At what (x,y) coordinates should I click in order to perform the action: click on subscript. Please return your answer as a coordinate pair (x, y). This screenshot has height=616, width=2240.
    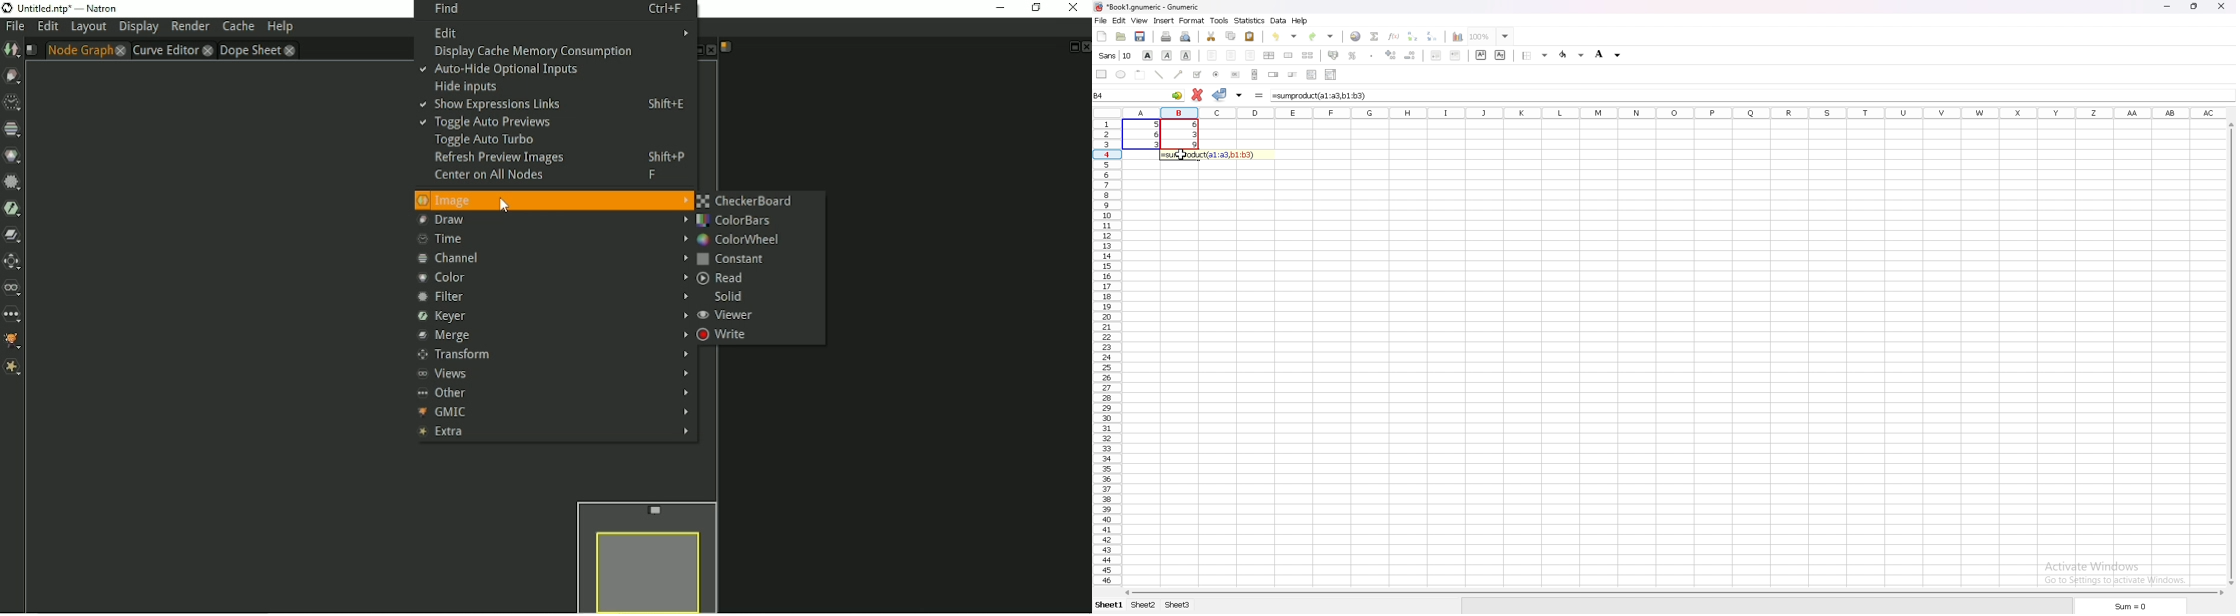
    Looking at the image, I should click on (1500, 55).